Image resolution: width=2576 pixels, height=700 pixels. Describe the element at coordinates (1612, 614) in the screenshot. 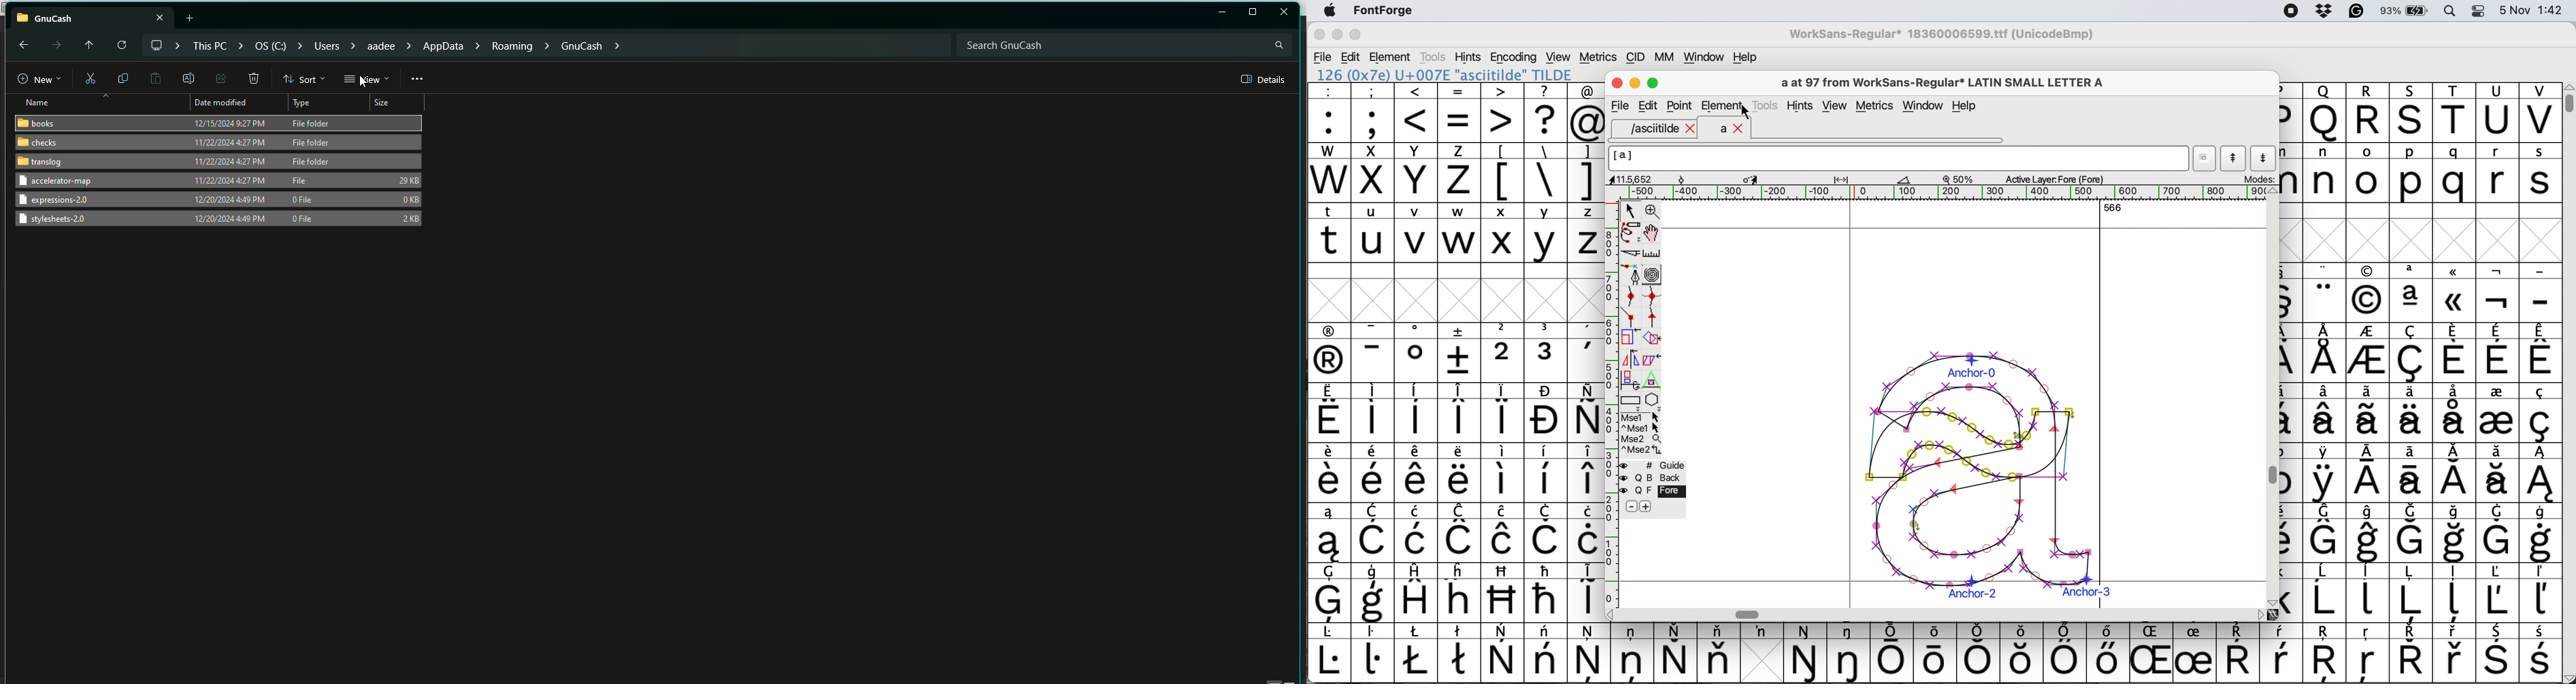

I see `scroll button` at that location.